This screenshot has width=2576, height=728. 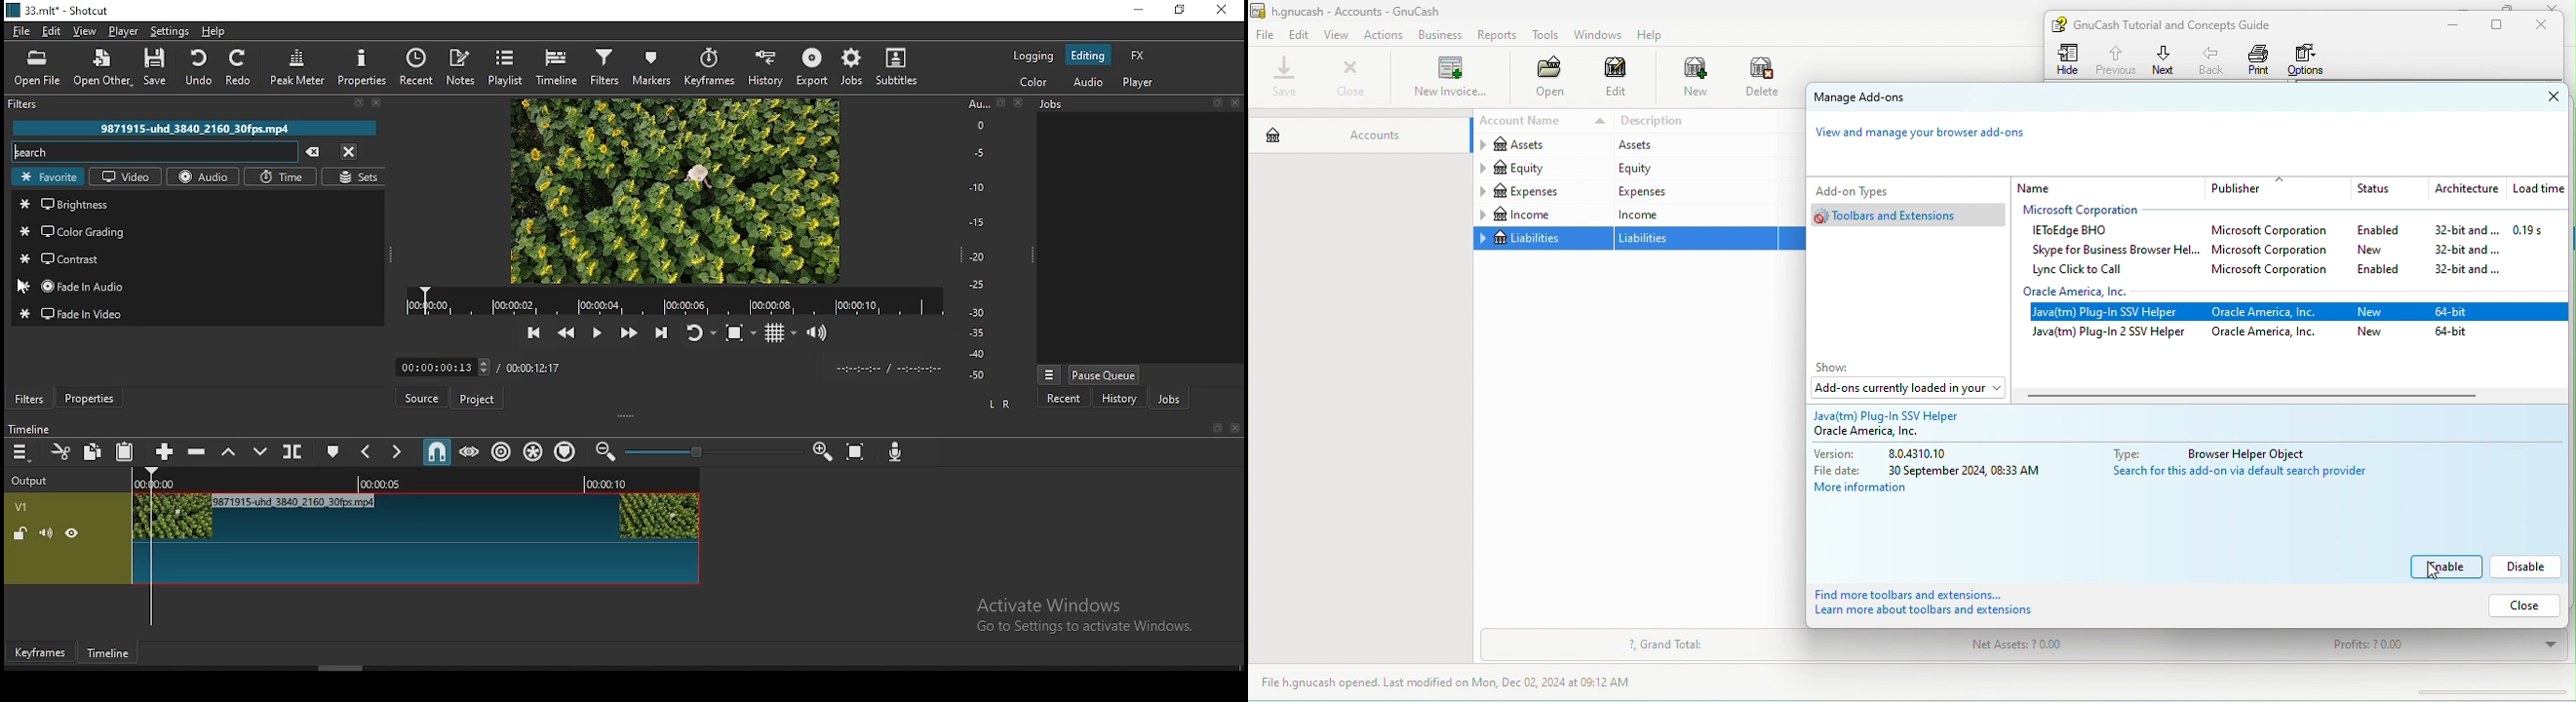 What do you see at coordinates (42, 652) in the screenshot?
I see `keyframes` at bounding box center [42, 652].